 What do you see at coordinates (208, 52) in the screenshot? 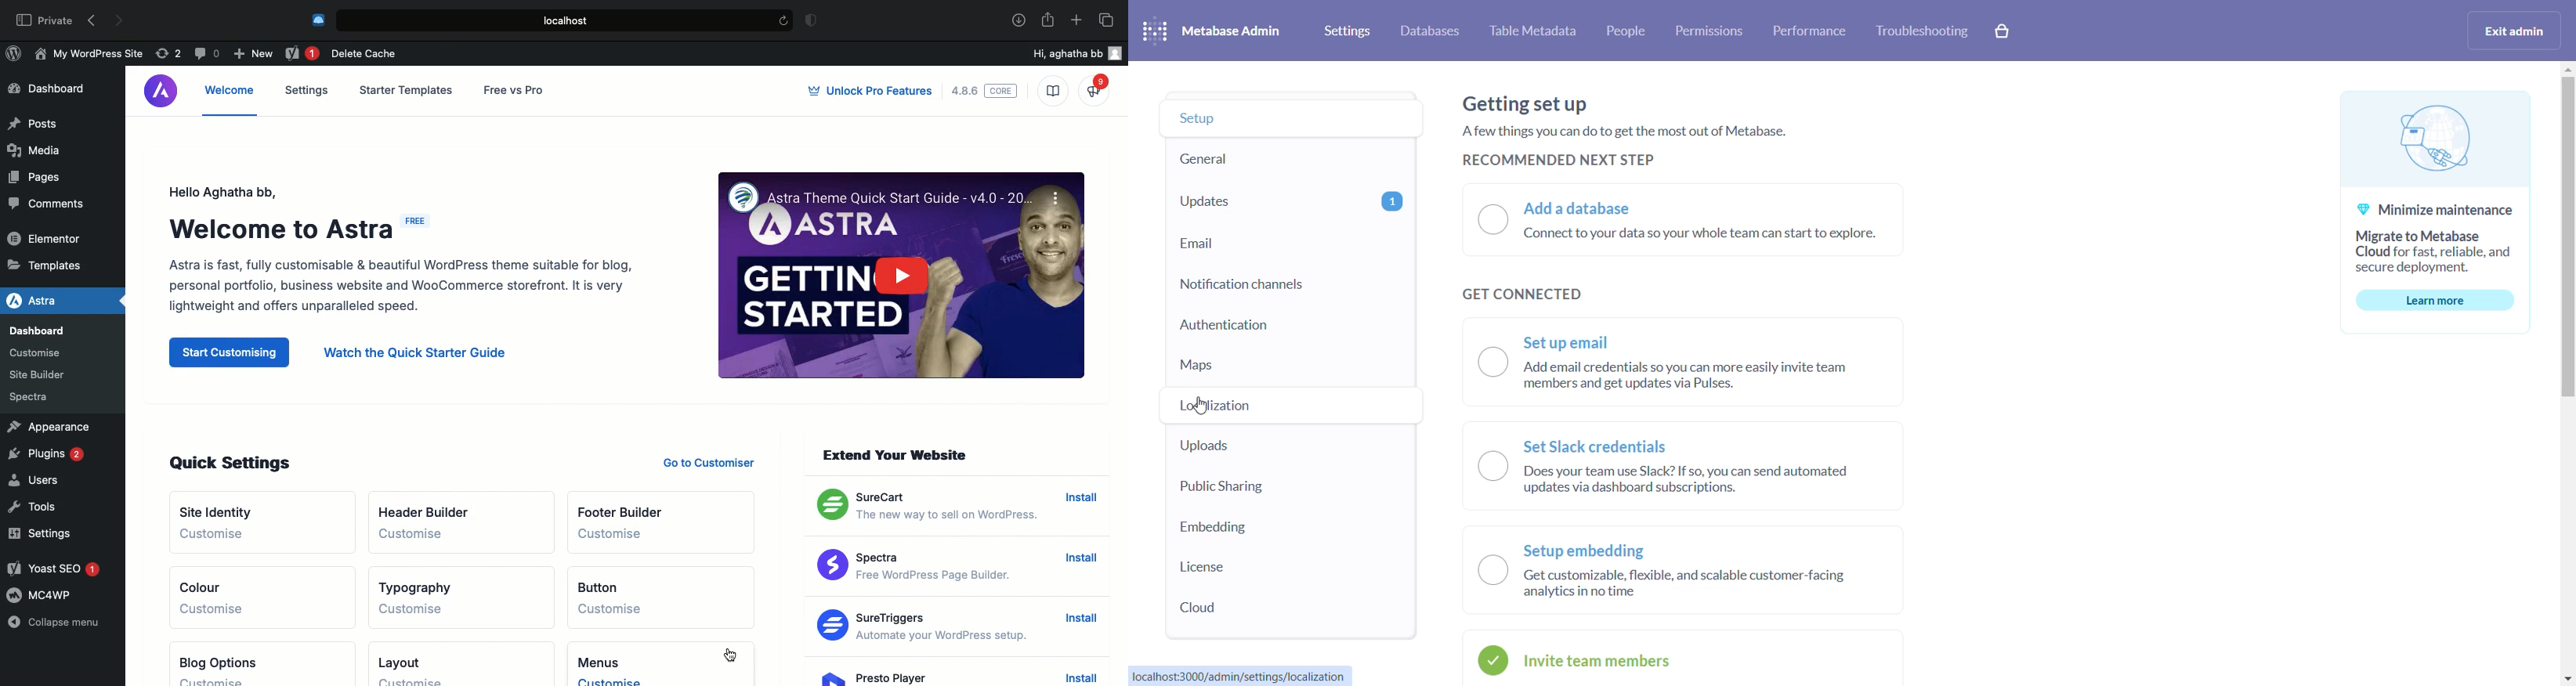
I see `Comment (0)` at bounding box center [208, 52].